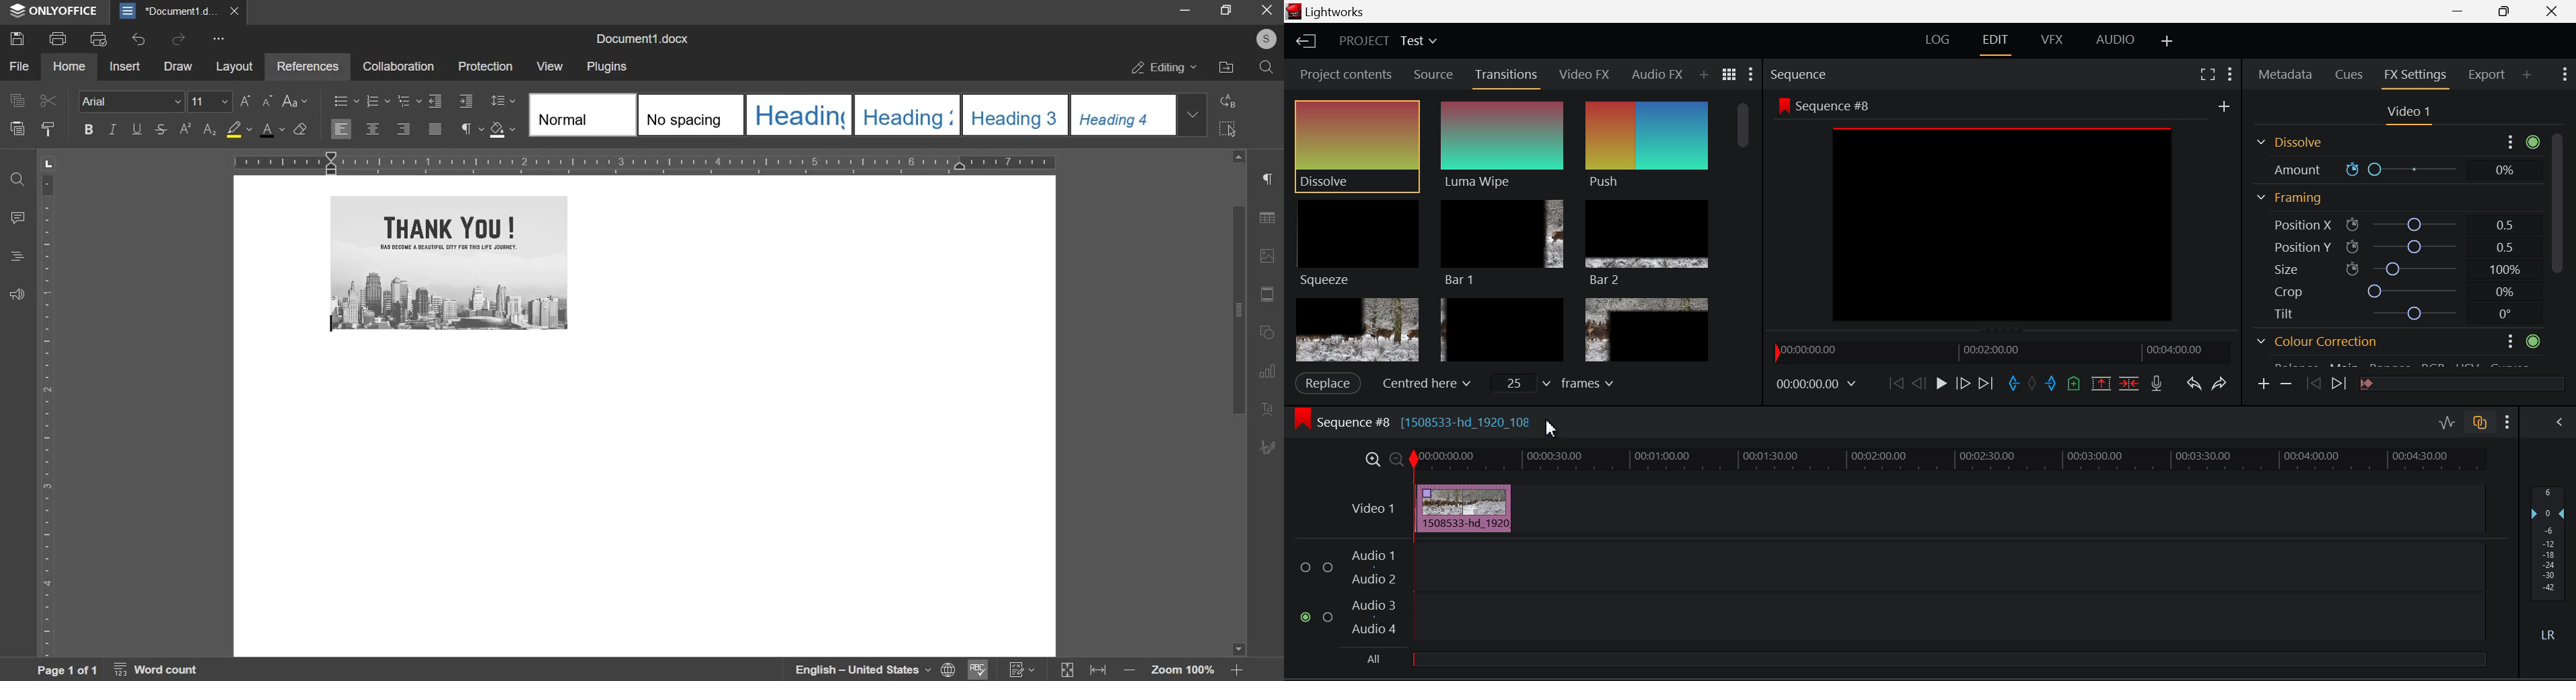  What do you see at coordinates (2487, 75) in the screenshot?
I see `Export` at bounding box center [2487, 75].